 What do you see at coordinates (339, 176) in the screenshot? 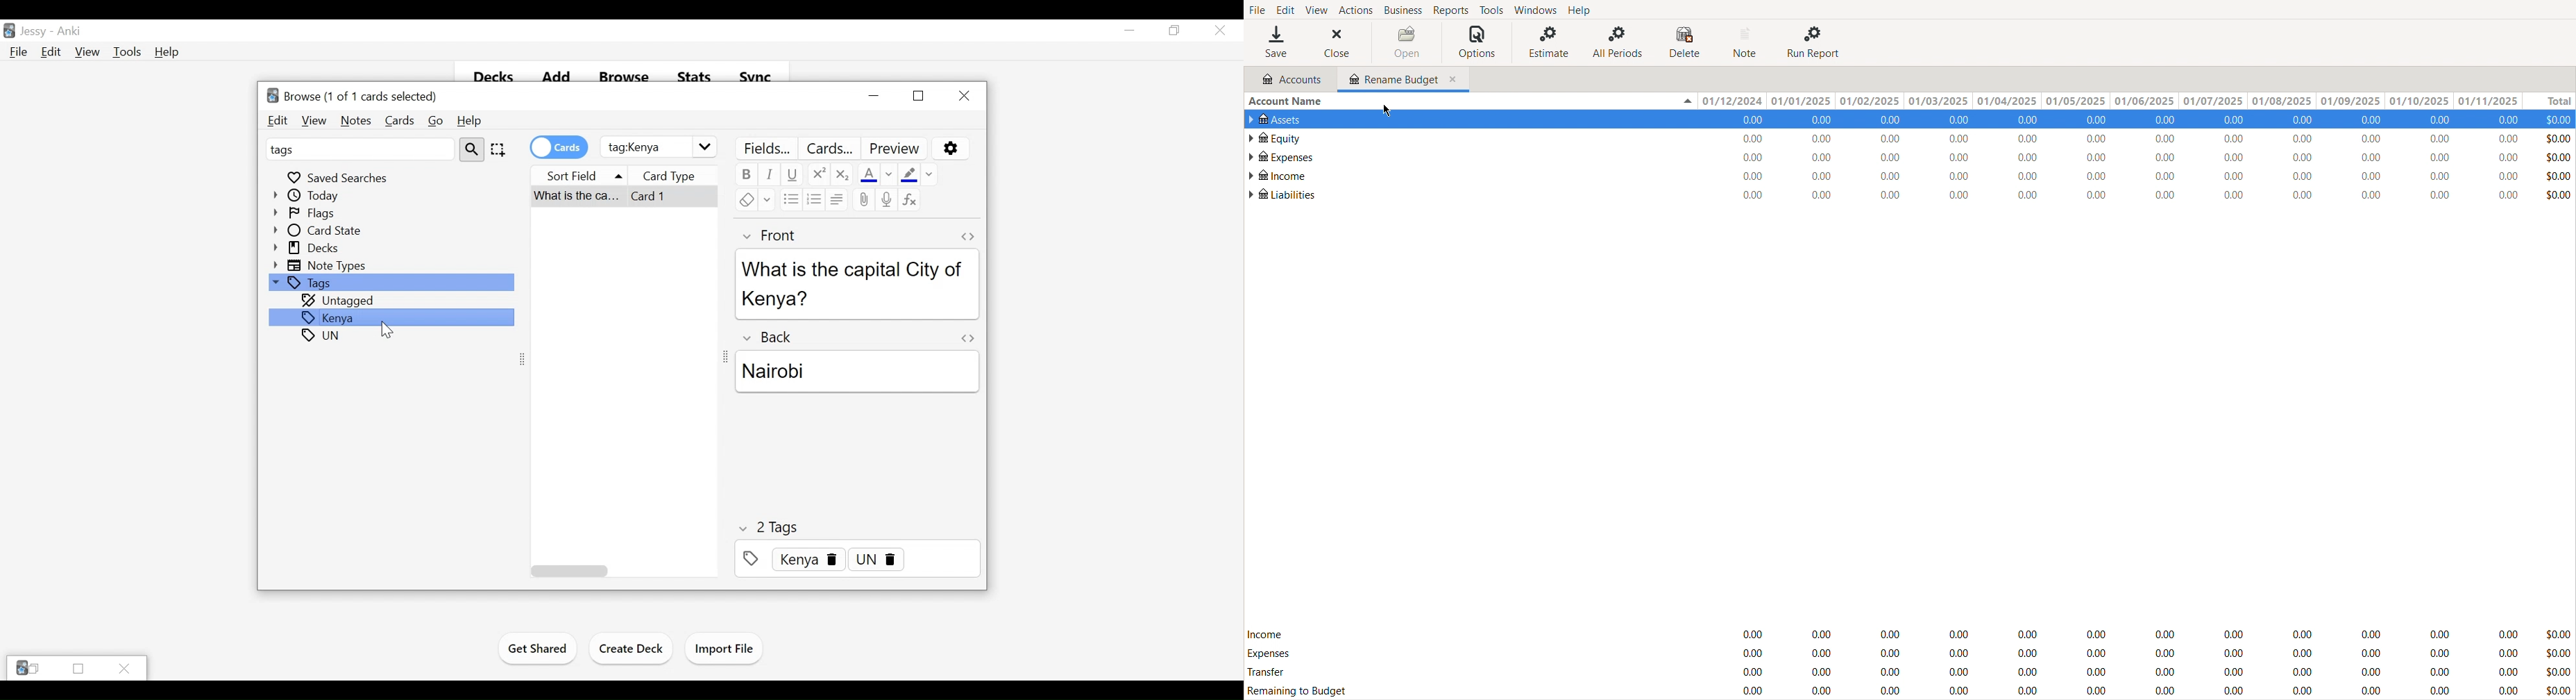
I see `Saved Searches` at bounding box center [339, 176].